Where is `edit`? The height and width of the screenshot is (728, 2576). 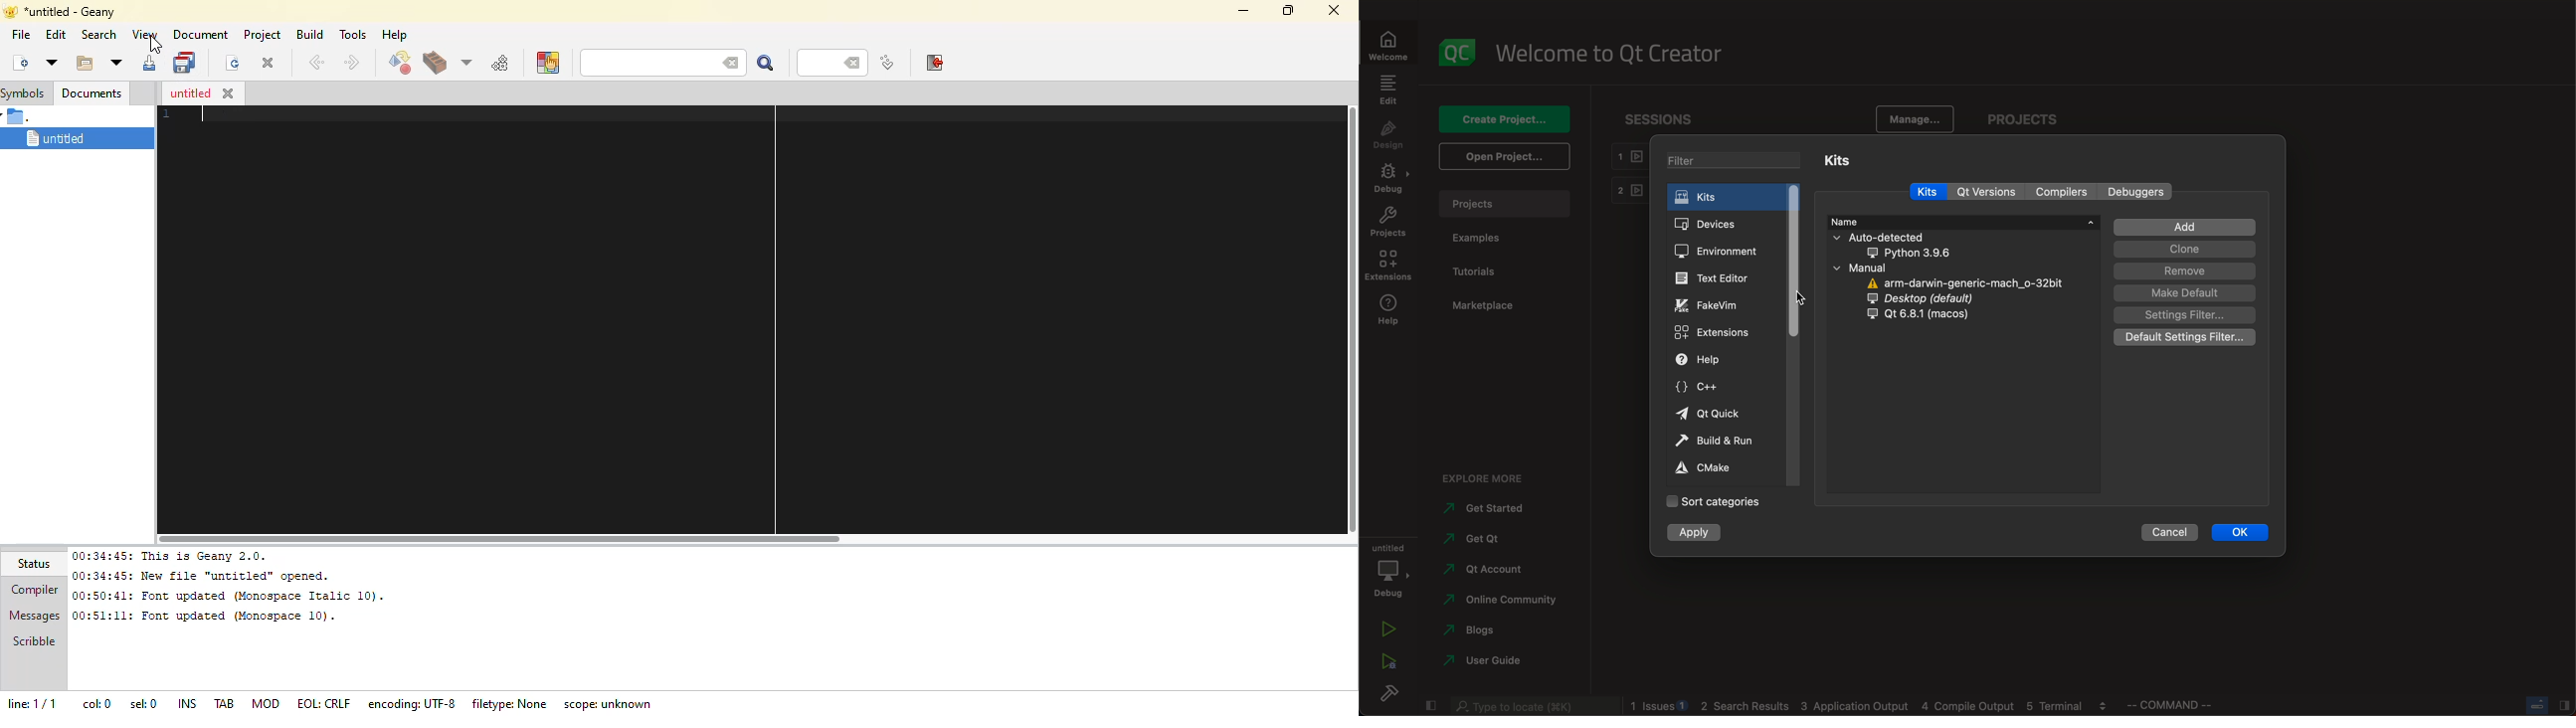
edit is located at coordinates (1387, 90).